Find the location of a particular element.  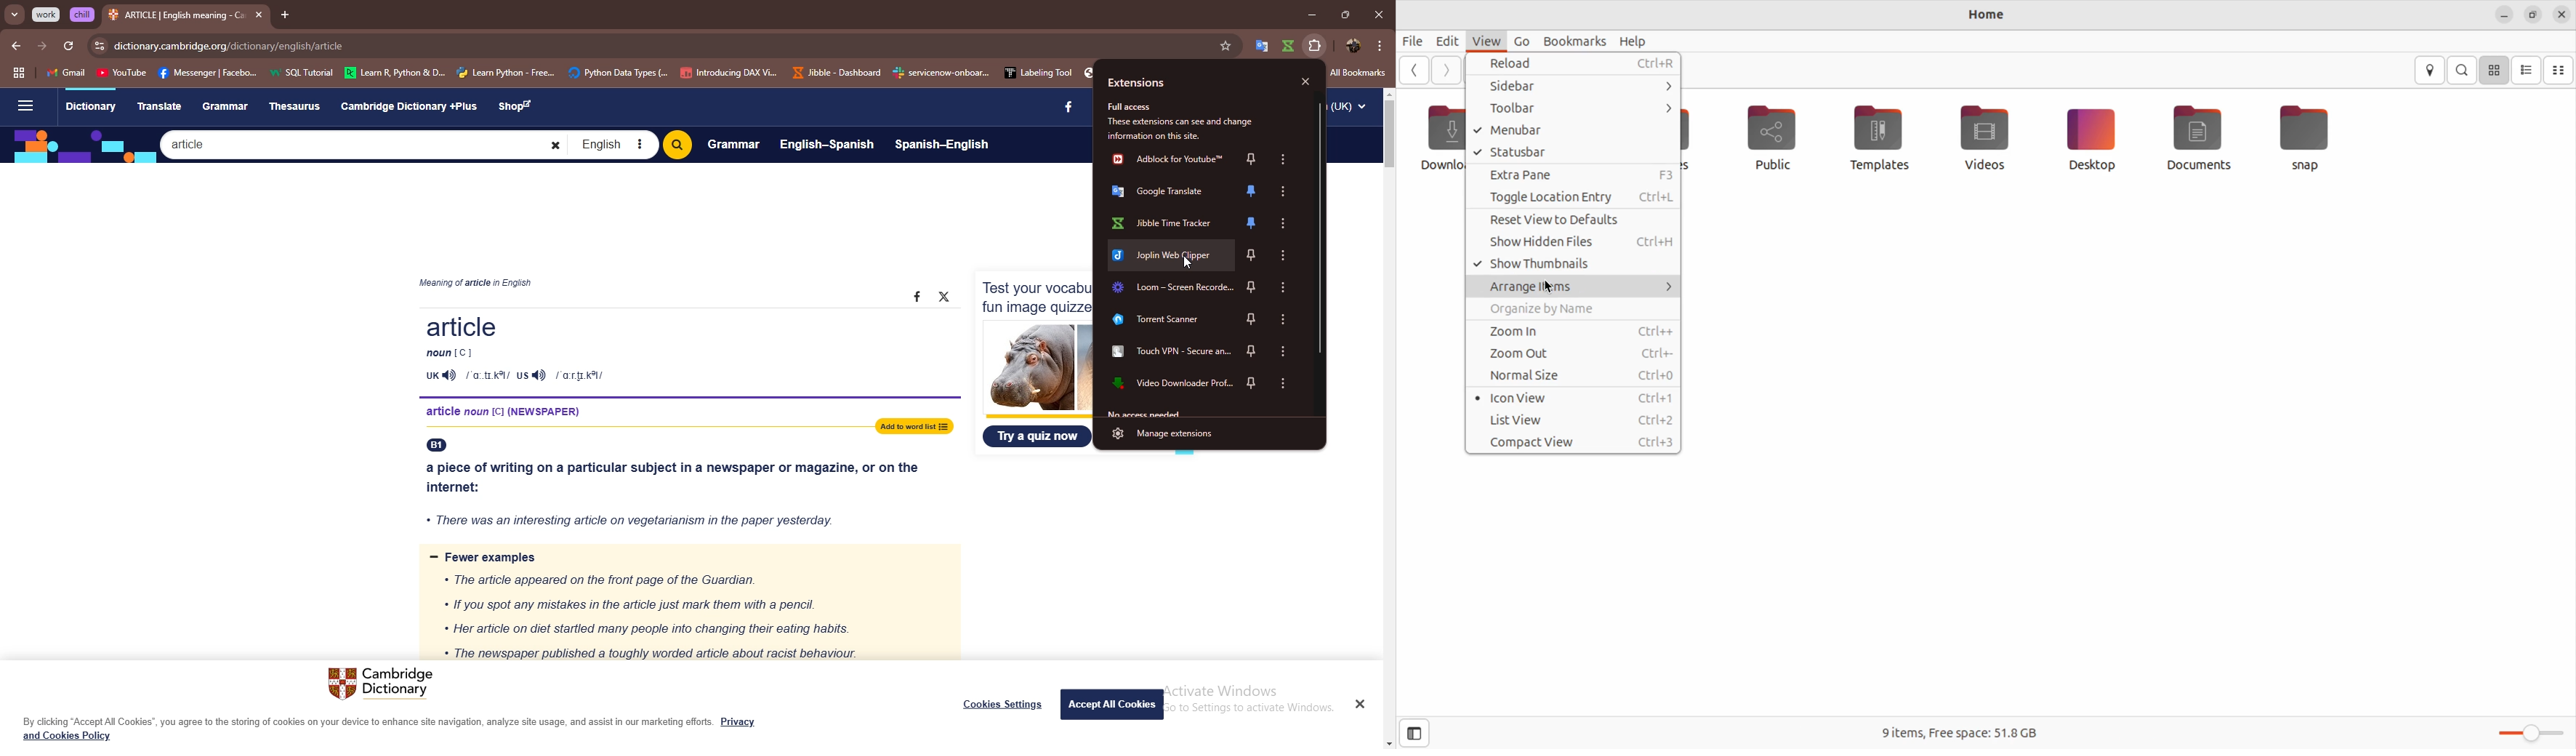

Spanish-English is located at coordinates (942, 146).